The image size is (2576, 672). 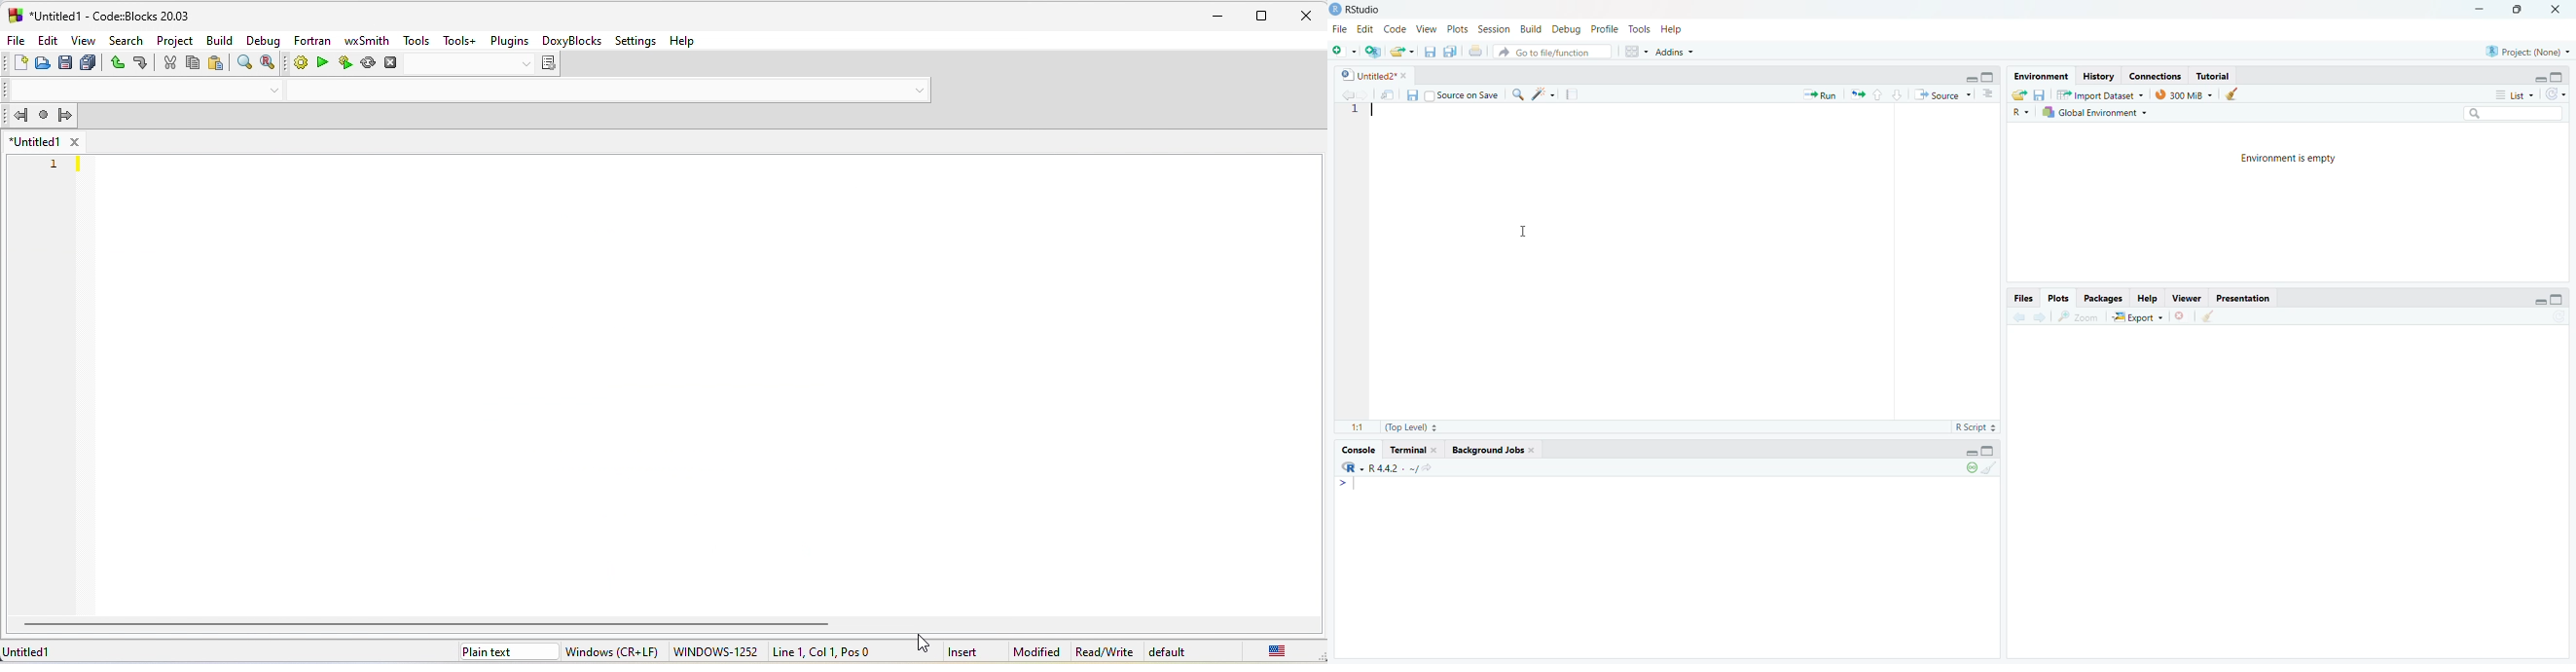 I want to click on  Go to file/function, so click(x=1551, y=51).